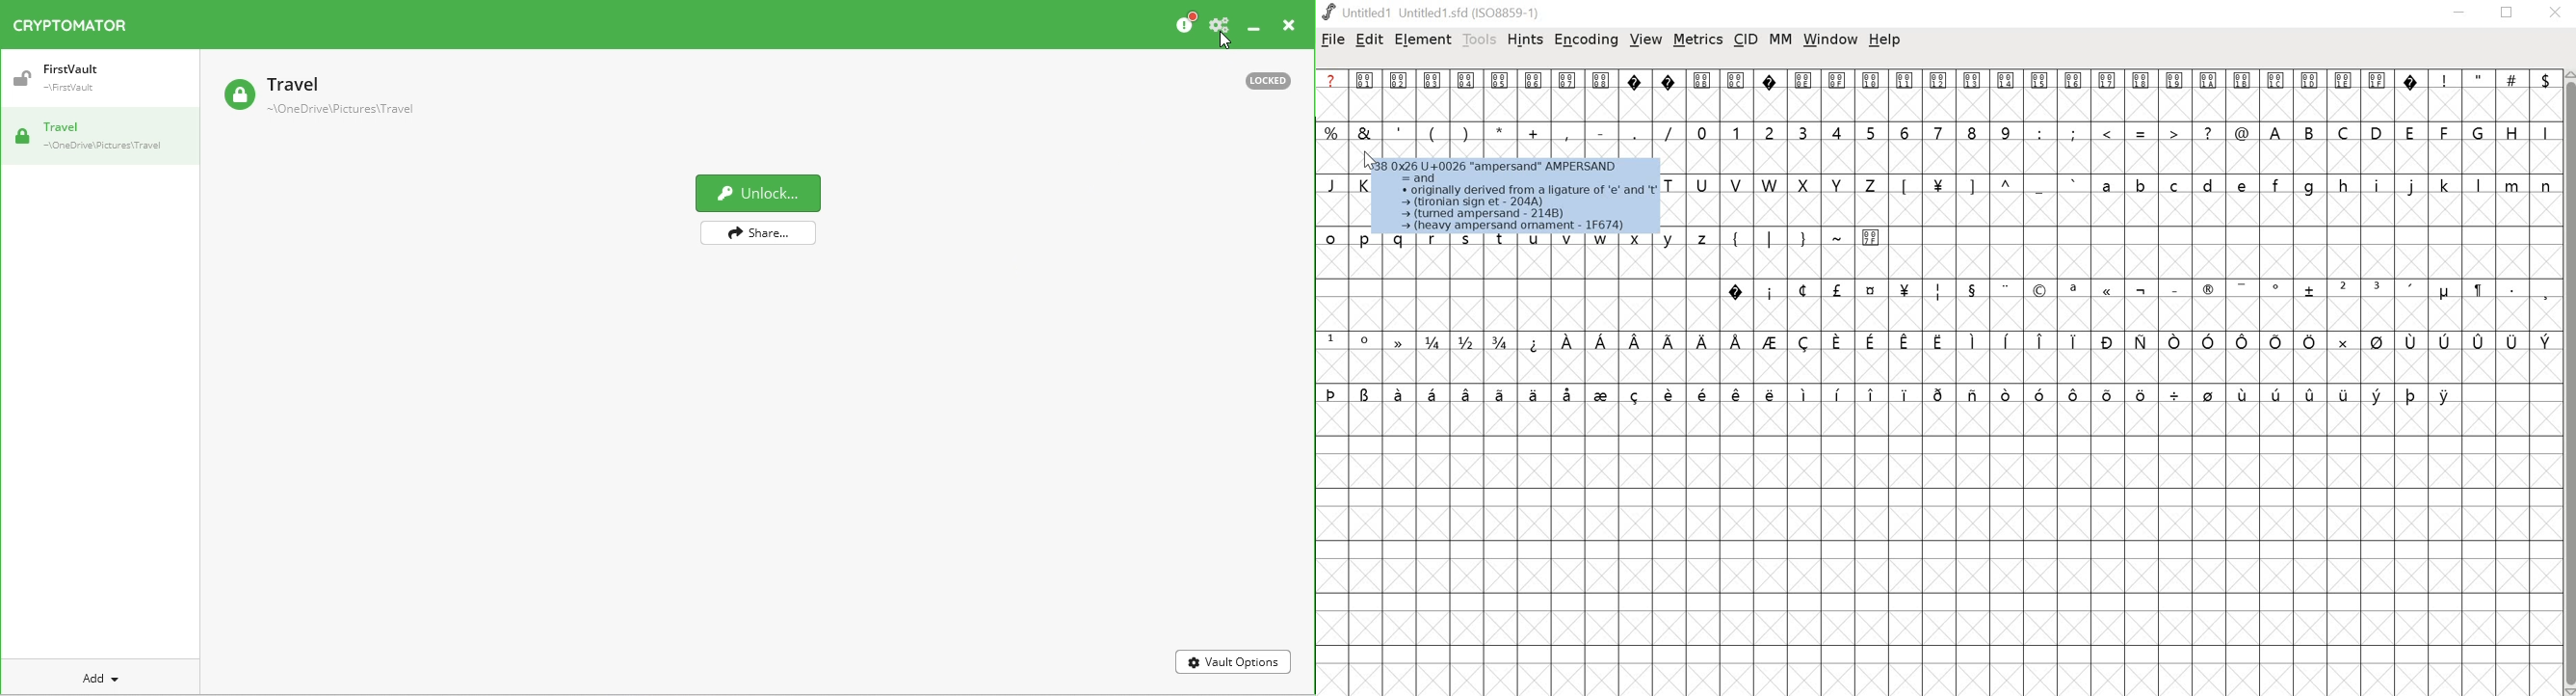  I want to click on {, so click(1737, 236).